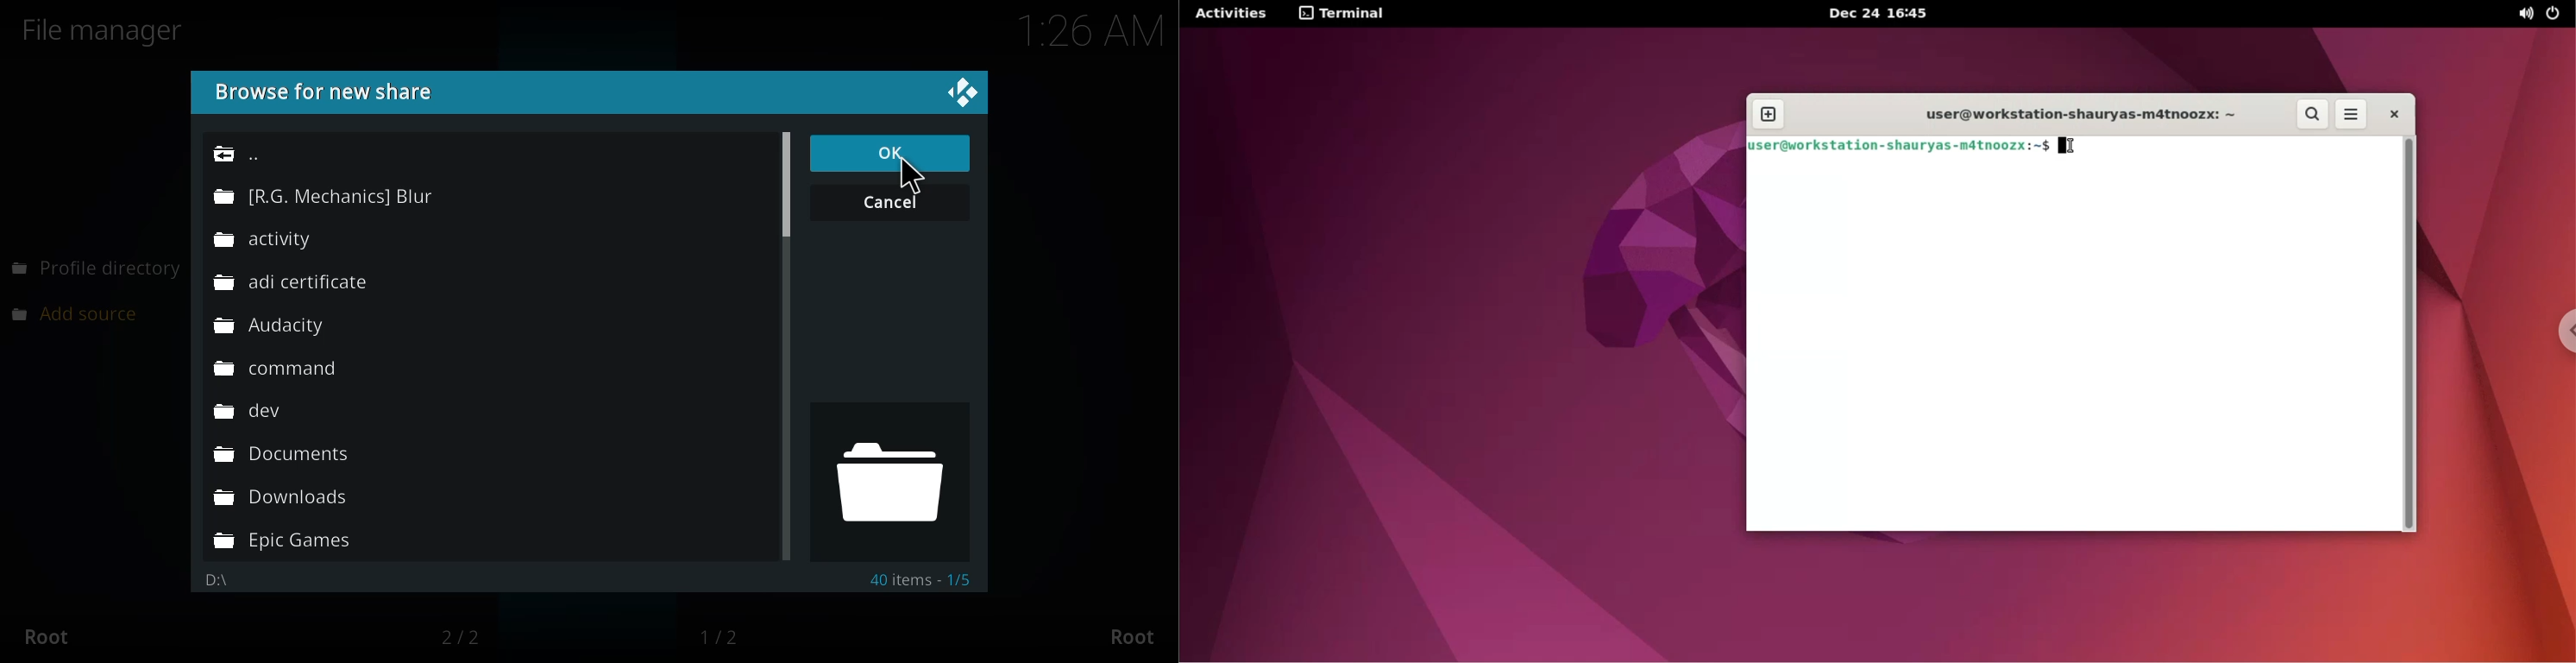  I want to click on root, so click(54, 637).